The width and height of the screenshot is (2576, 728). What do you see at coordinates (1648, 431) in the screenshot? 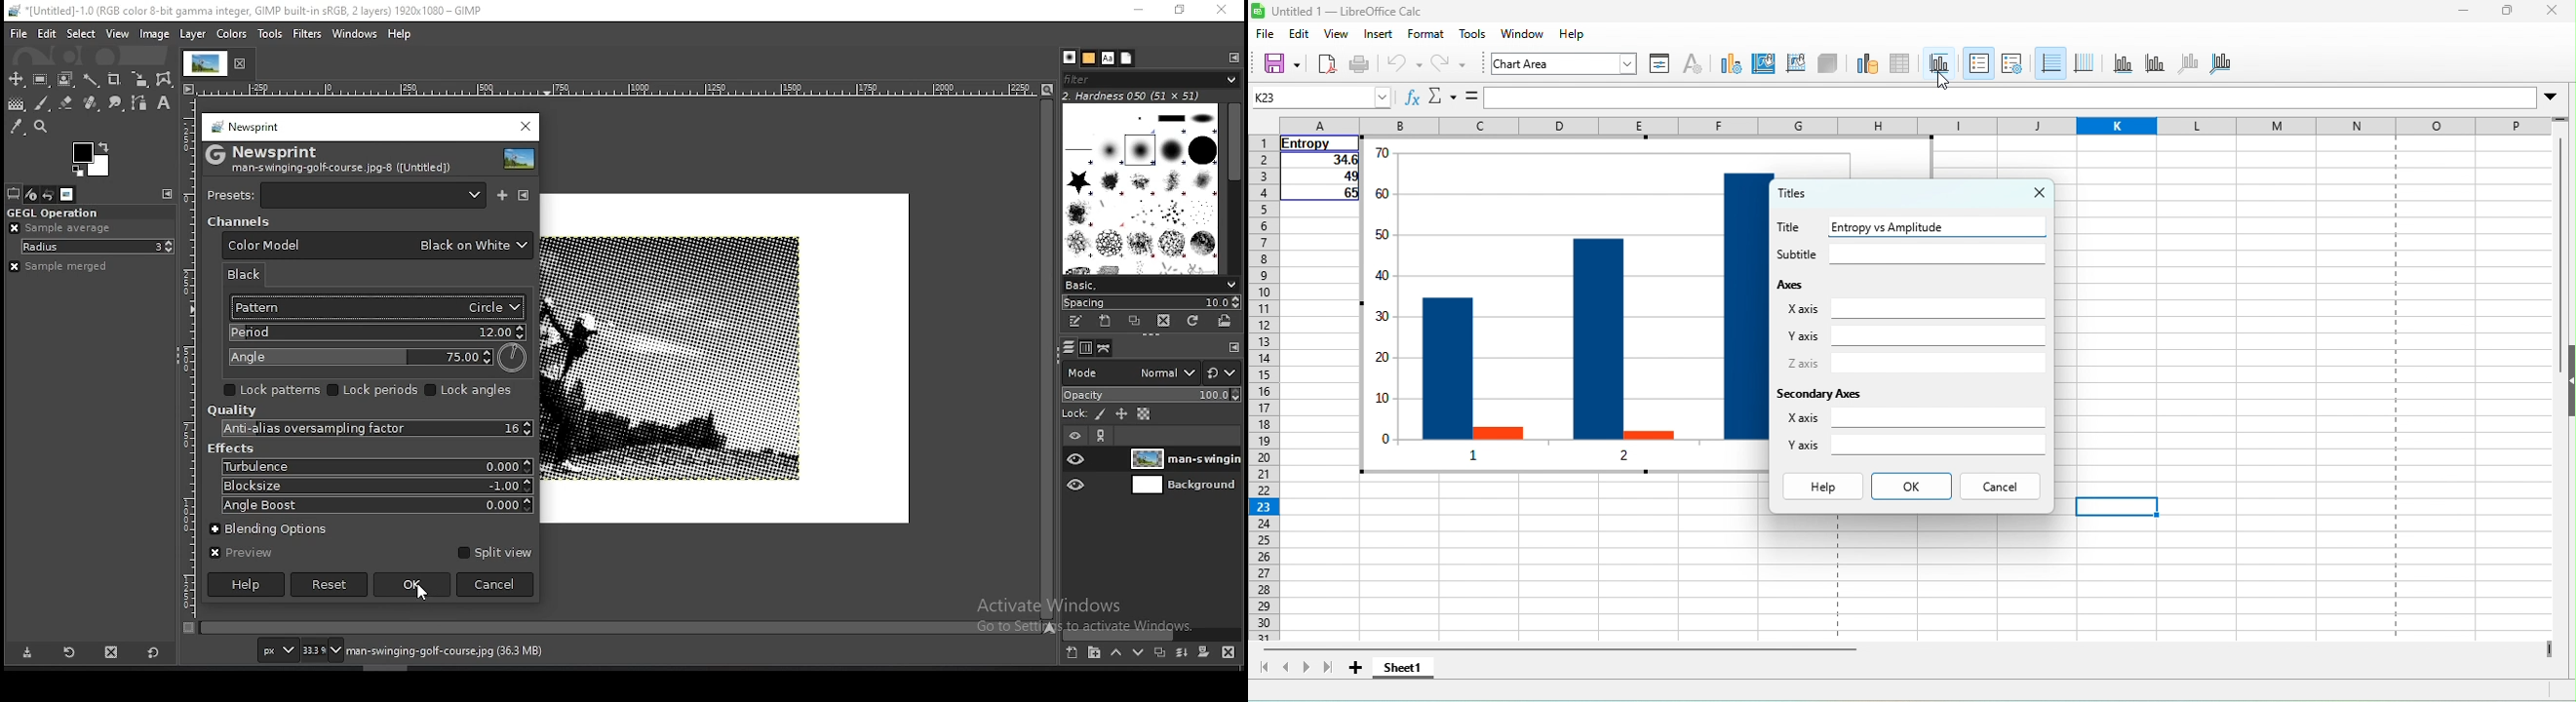
I see `amp 2` at bounding box center [1648, 431].